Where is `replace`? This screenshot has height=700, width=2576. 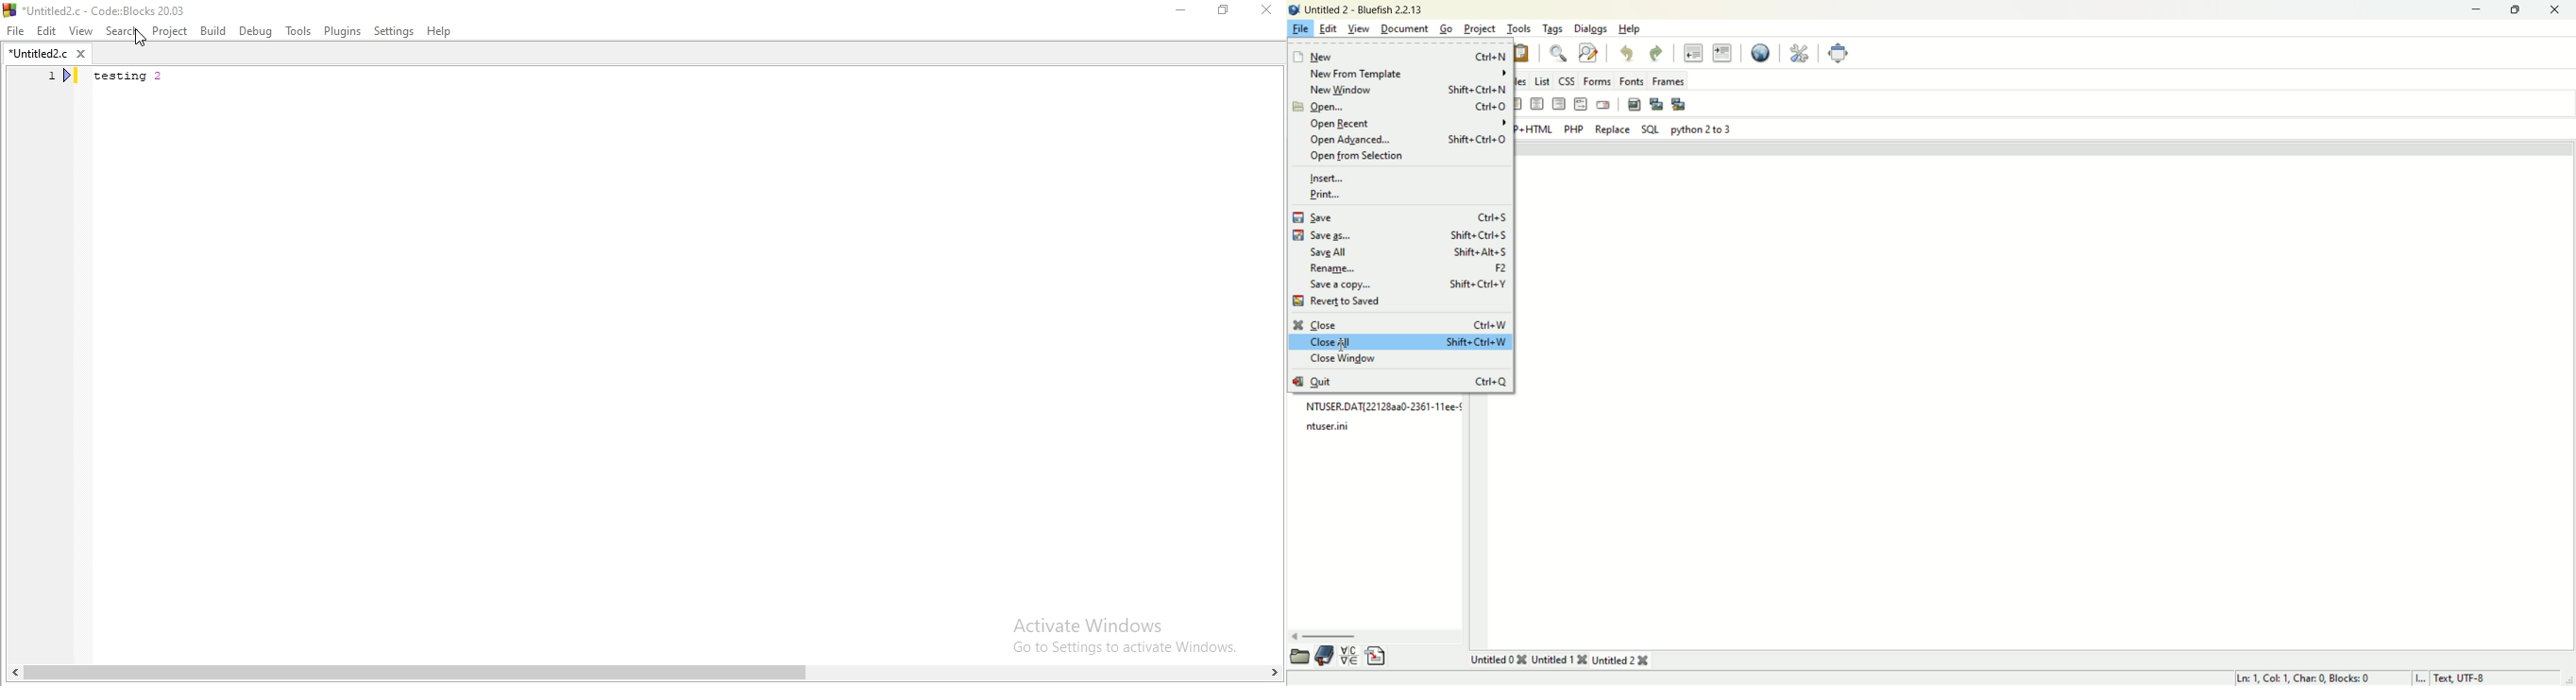 replace is located at coordinates (1613, 130).